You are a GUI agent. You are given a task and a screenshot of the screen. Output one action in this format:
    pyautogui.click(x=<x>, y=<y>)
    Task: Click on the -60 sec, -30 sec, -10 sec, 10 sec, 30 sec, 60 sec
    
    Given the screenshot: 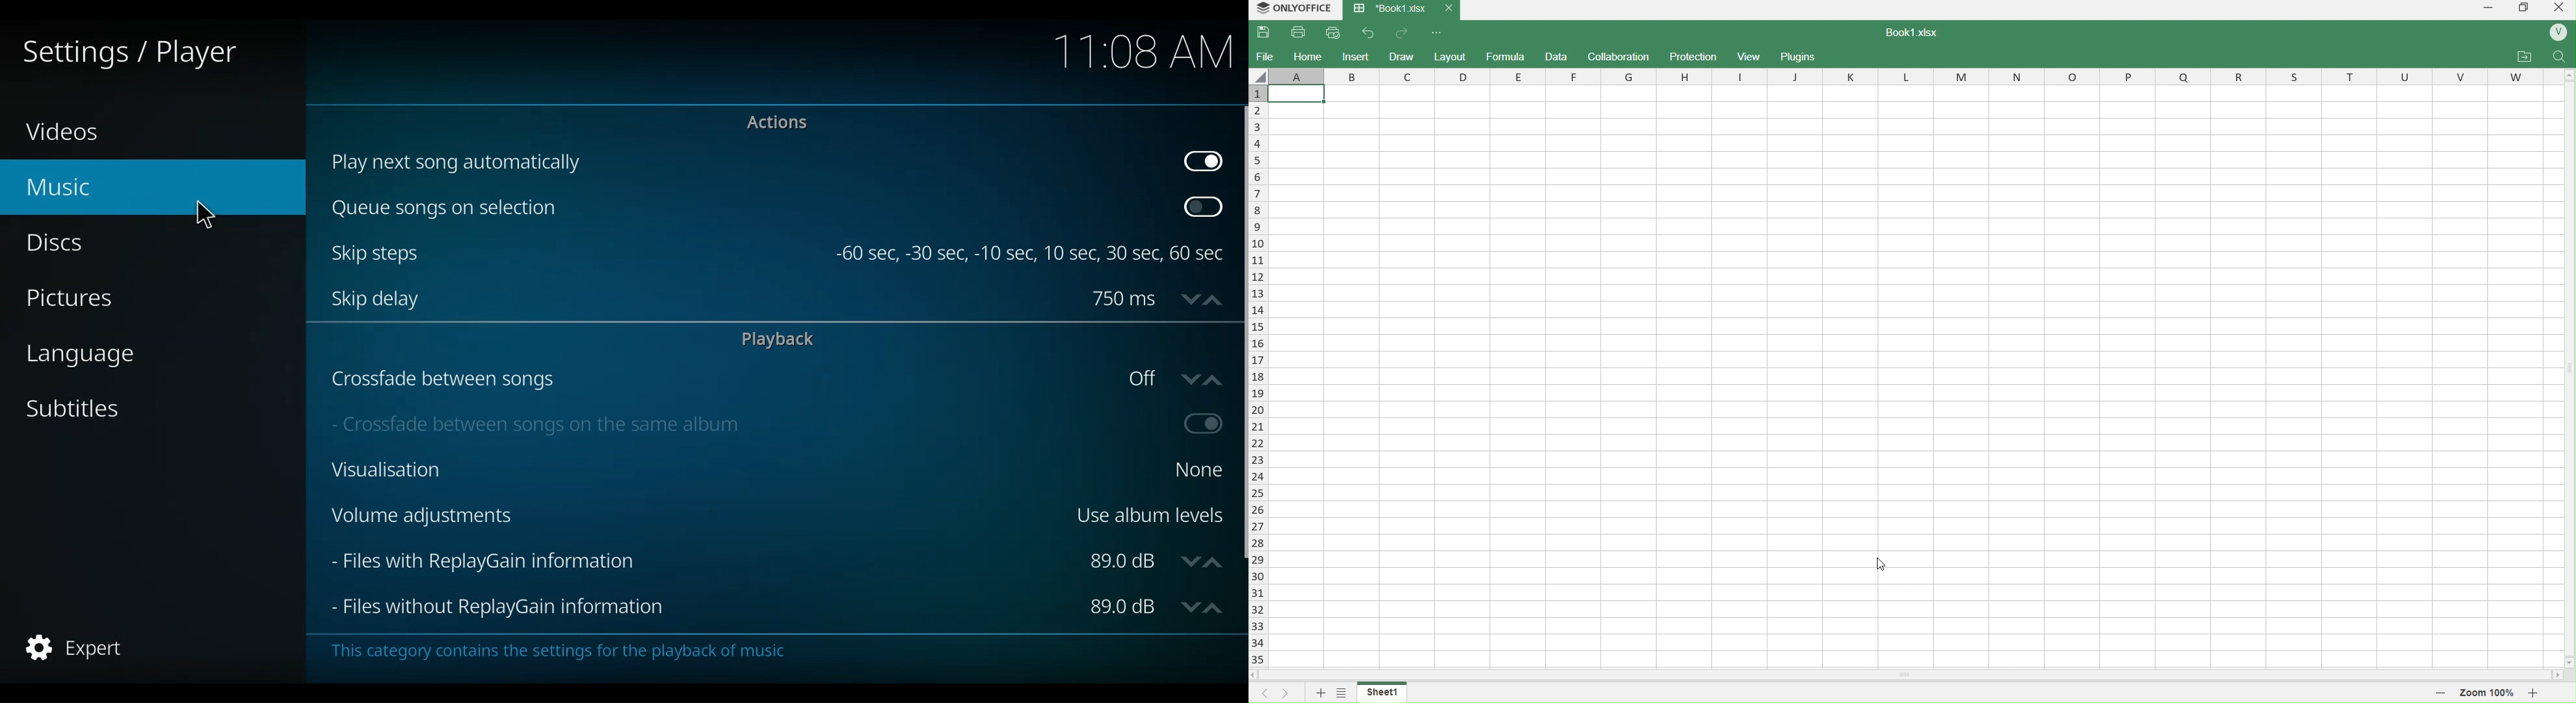 What is the action you would take?
    pyautogui.click(x=1032, y=255)
    